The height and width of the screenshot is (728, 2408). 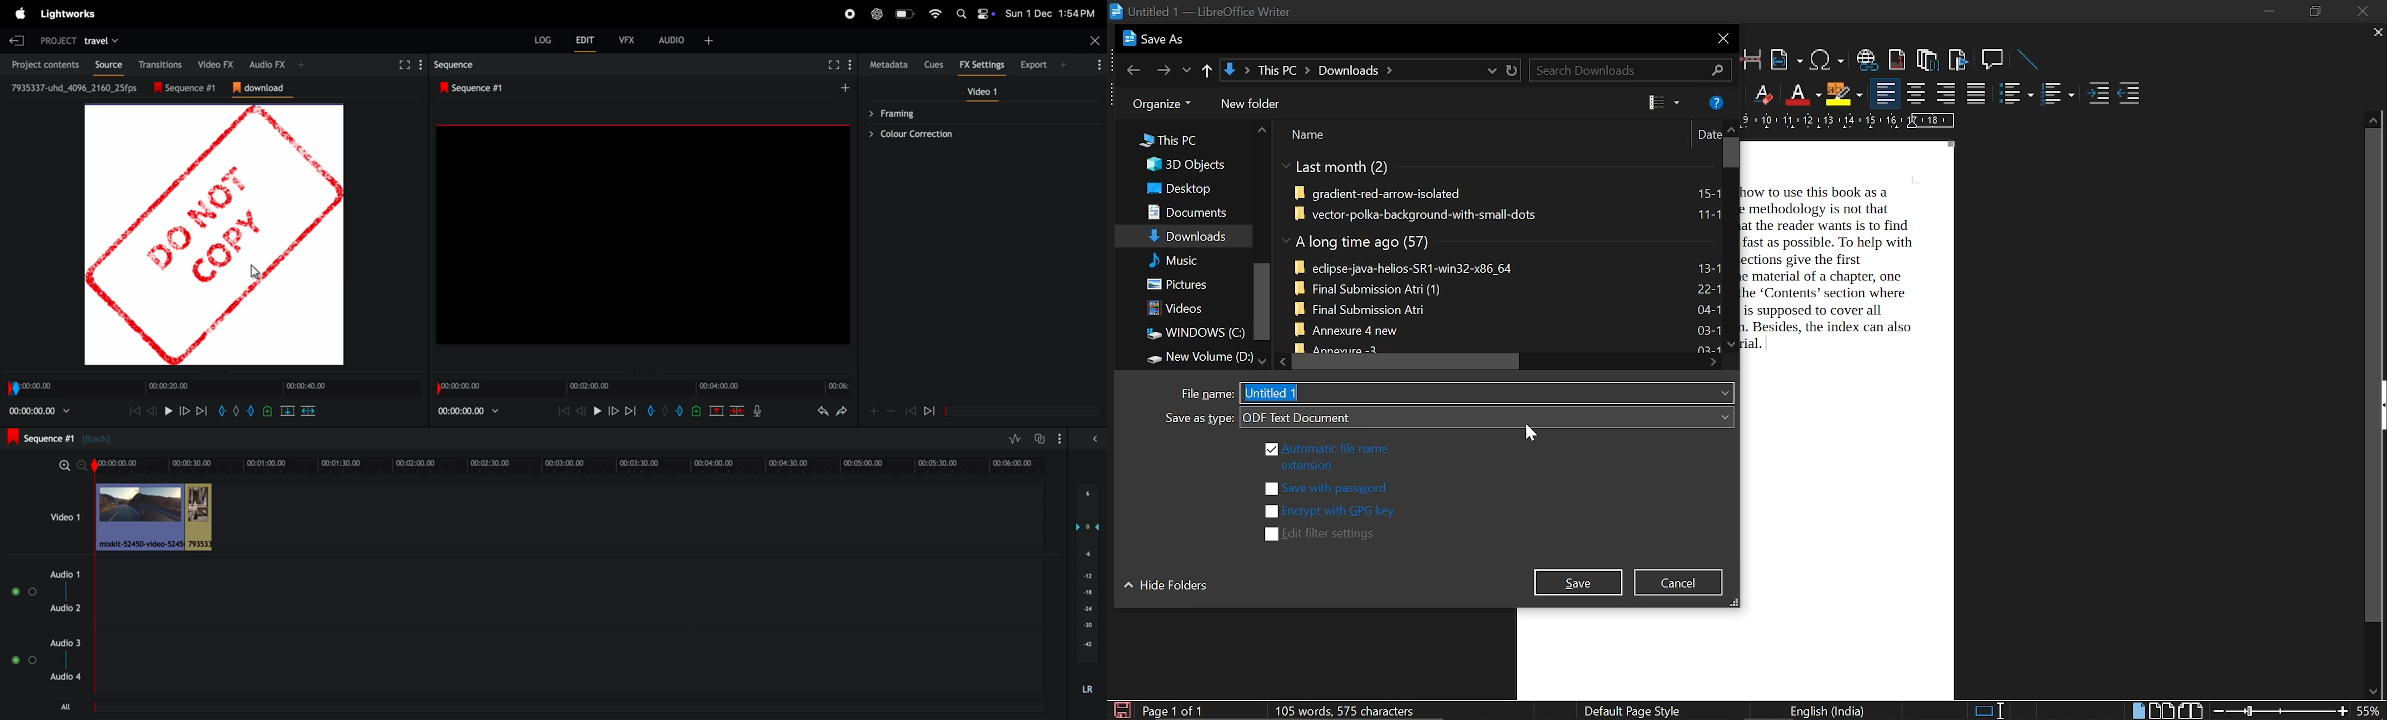 I want to click on add in, so click(x=650, y=410).